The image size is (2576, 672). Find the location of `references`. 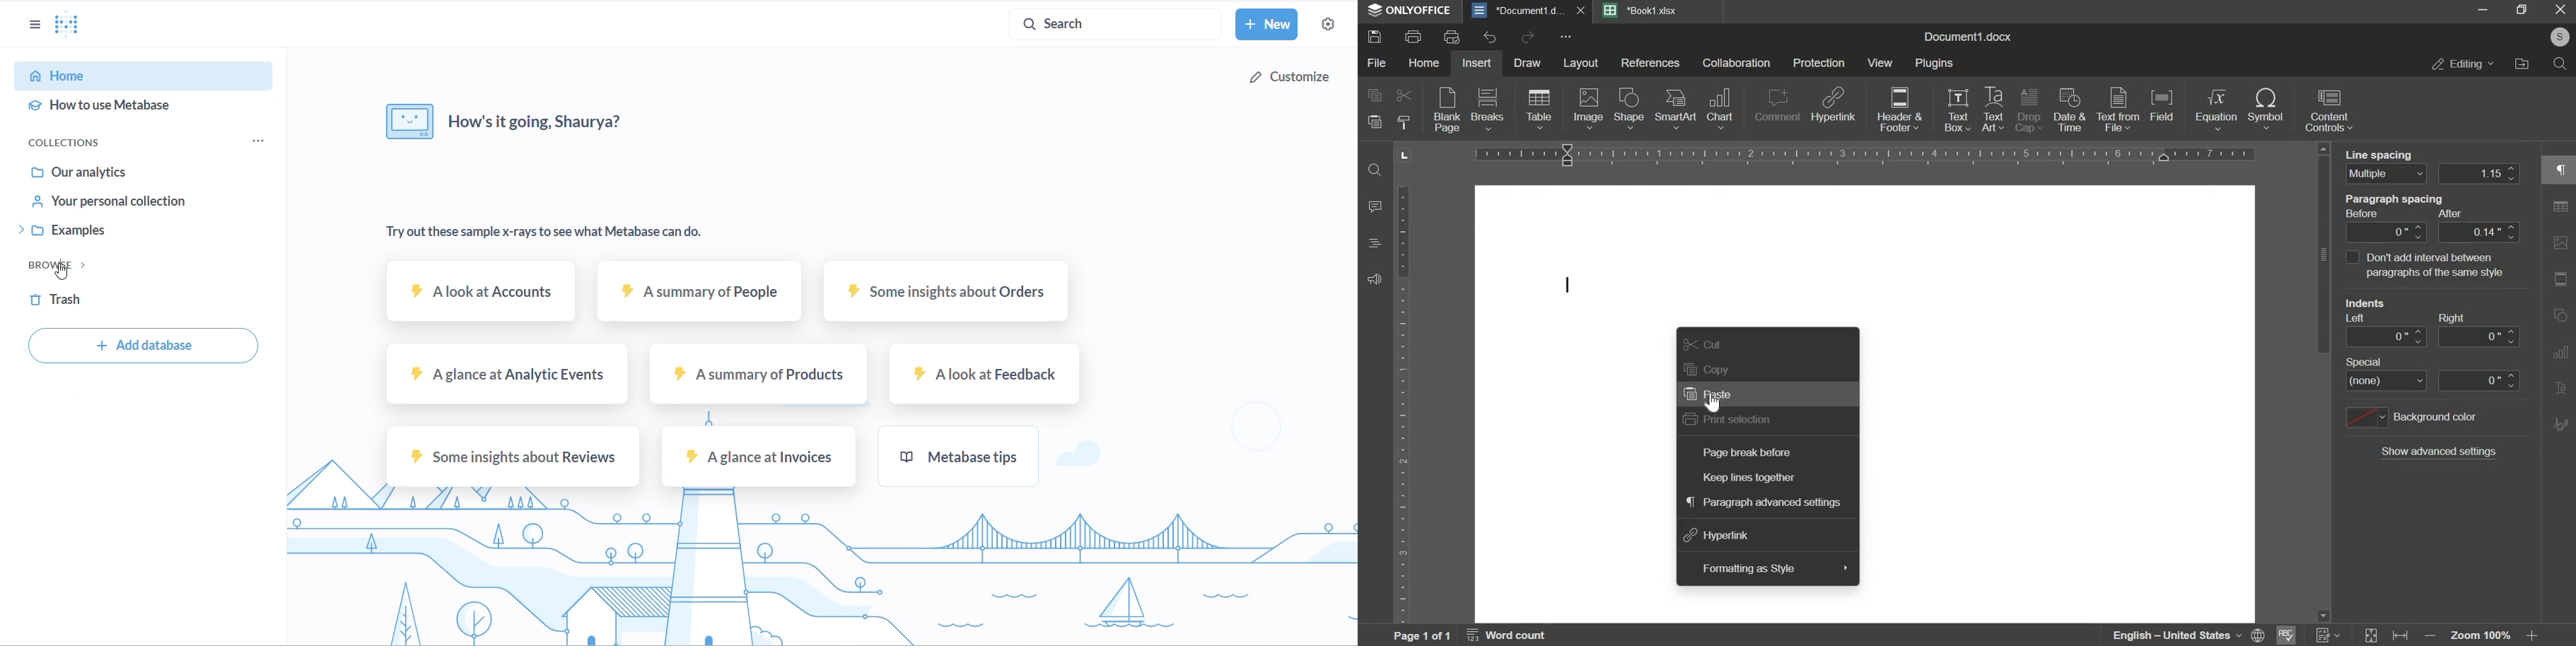

references is located at coordinates (1651, 63).